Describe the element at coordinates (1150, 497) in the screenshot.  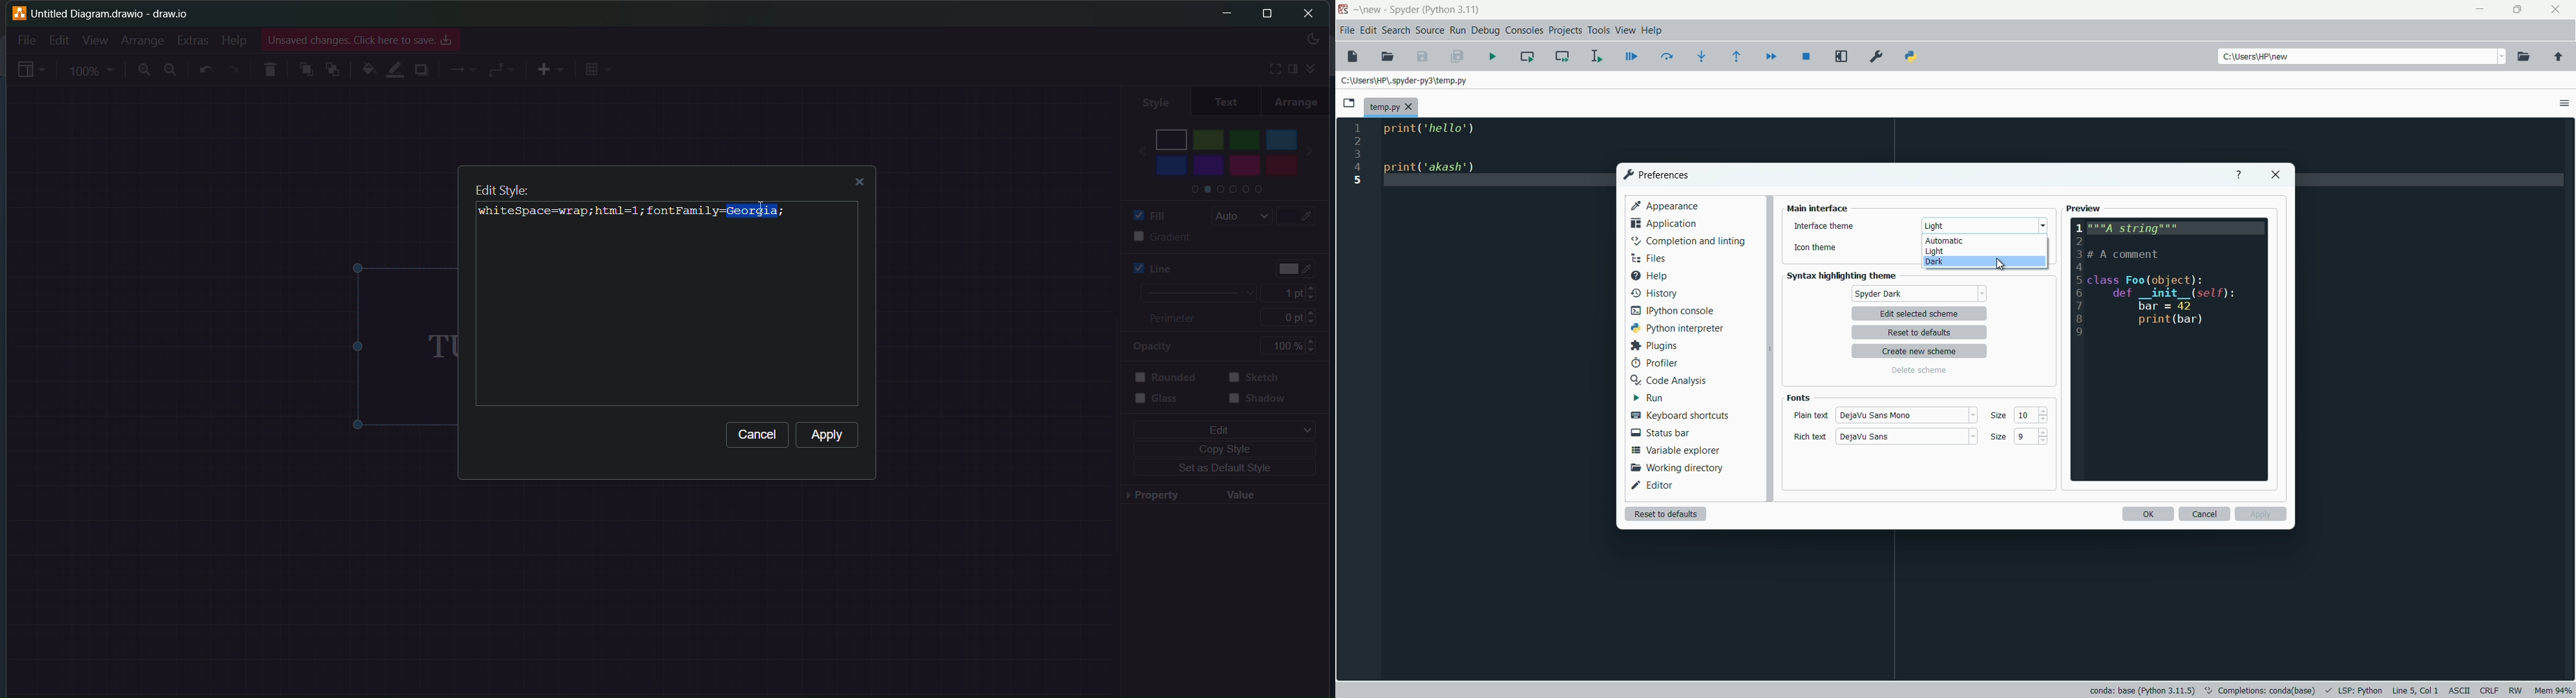
I see `property` at that location.